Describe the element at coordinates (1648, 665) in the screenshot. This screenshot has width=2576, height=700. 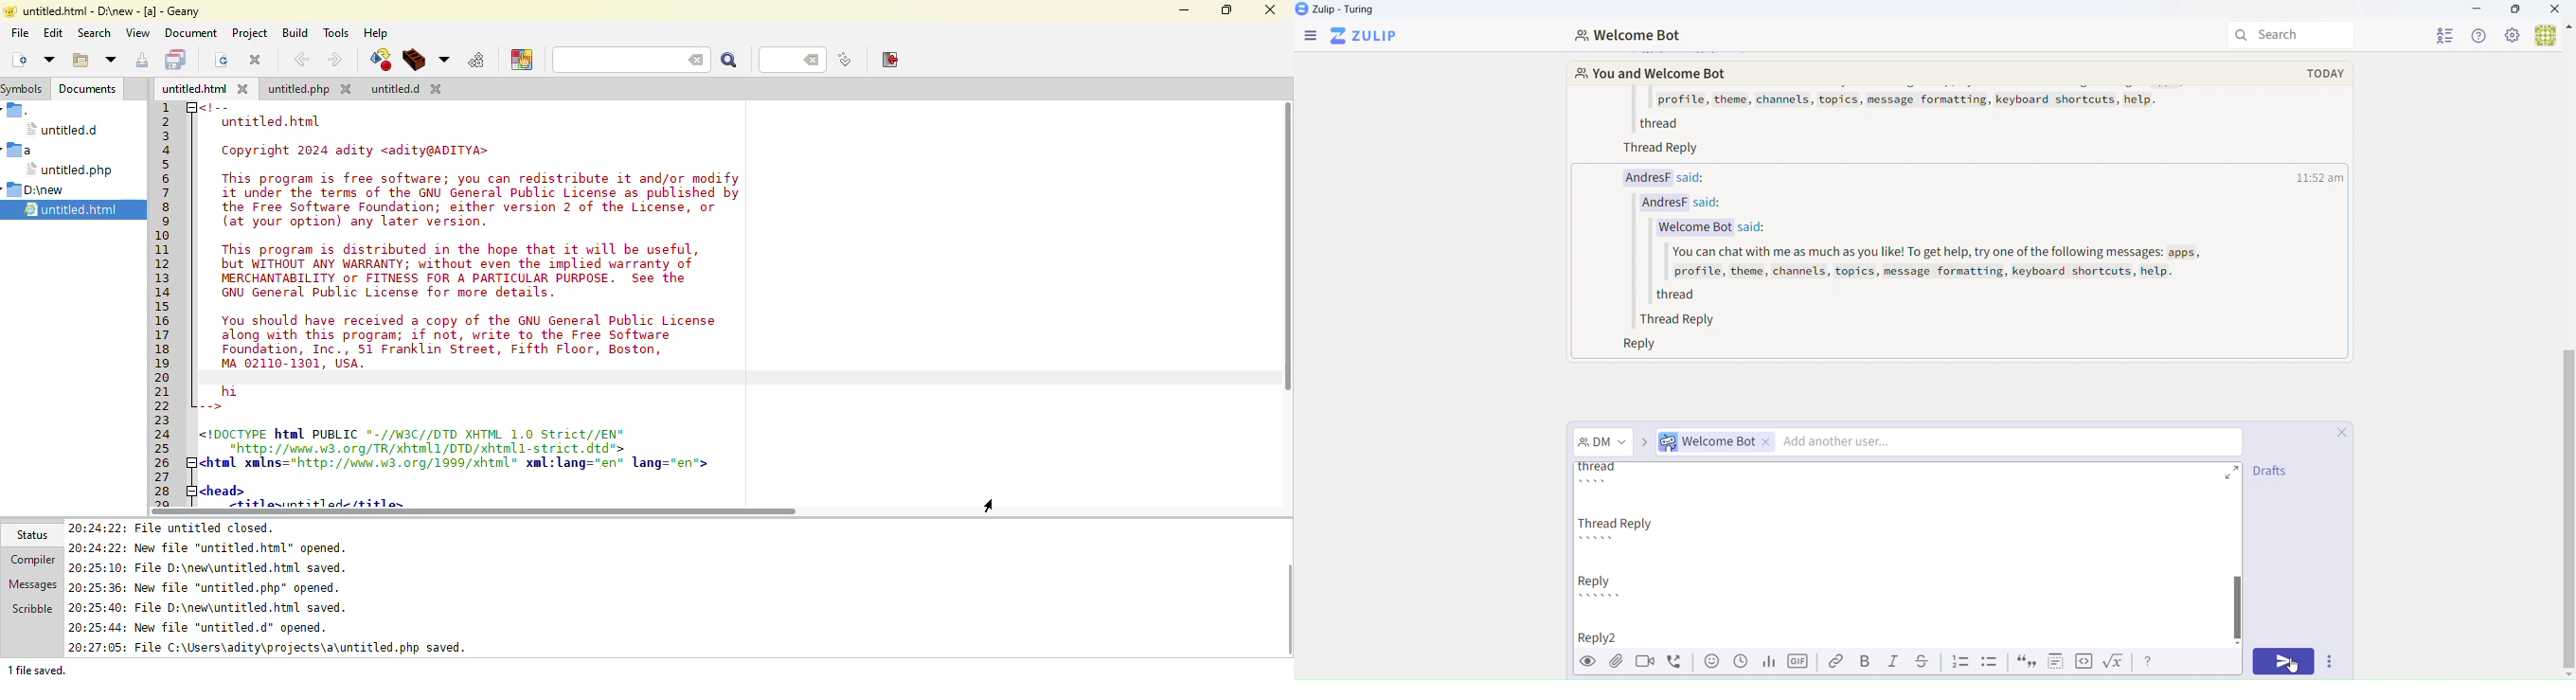
I see `videocall` at that location.